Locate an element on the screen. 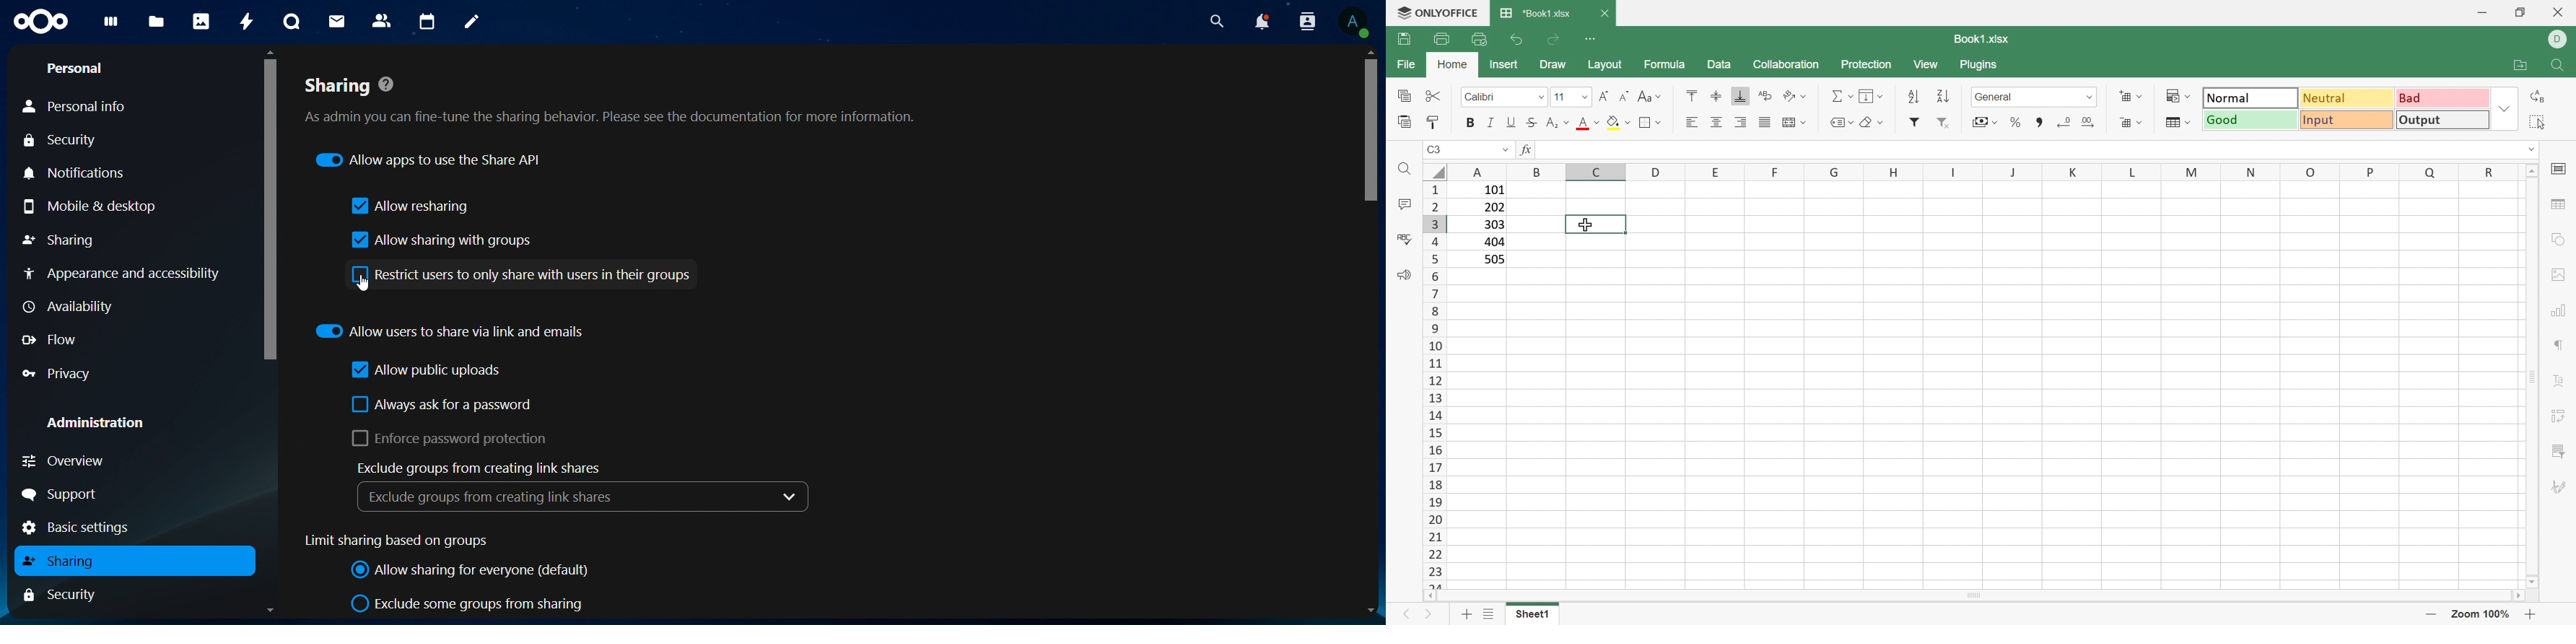  Scroll Up settings is located at coordinates (2532, 170).